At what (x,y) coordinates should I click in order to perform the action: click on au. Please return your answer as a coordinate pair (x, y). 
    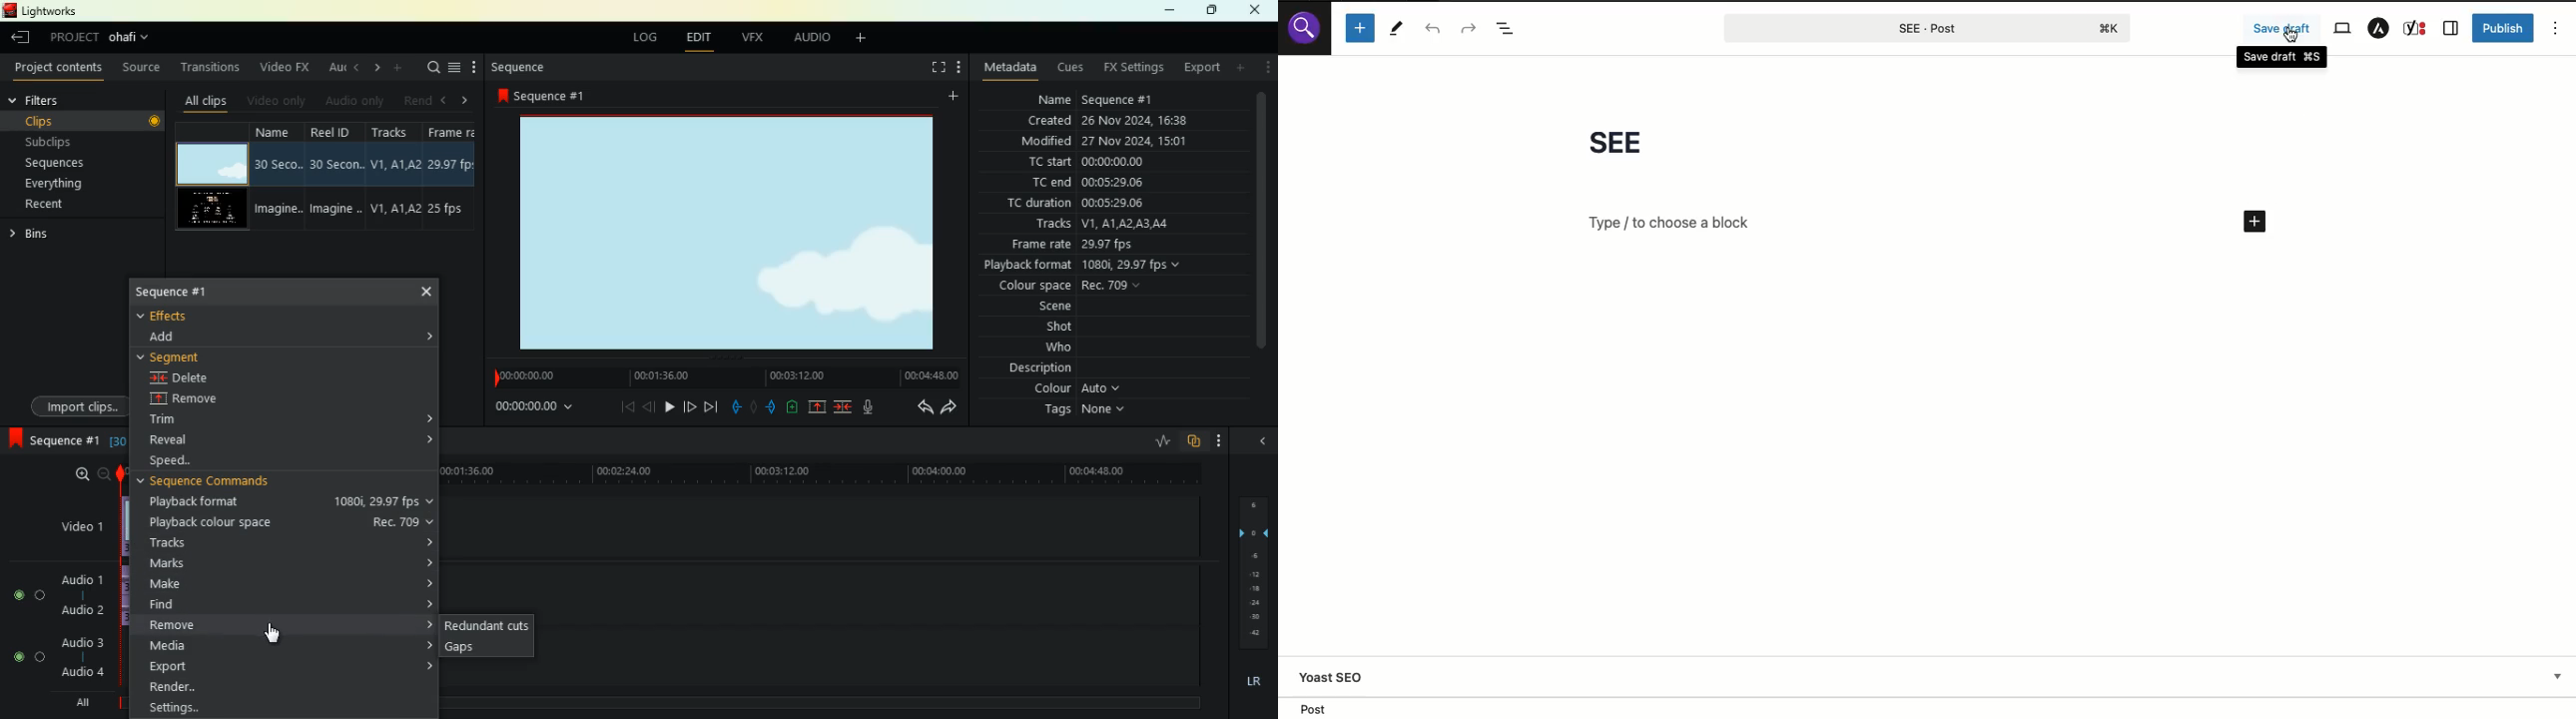
    Looking at the image, I should click on (333, 68).